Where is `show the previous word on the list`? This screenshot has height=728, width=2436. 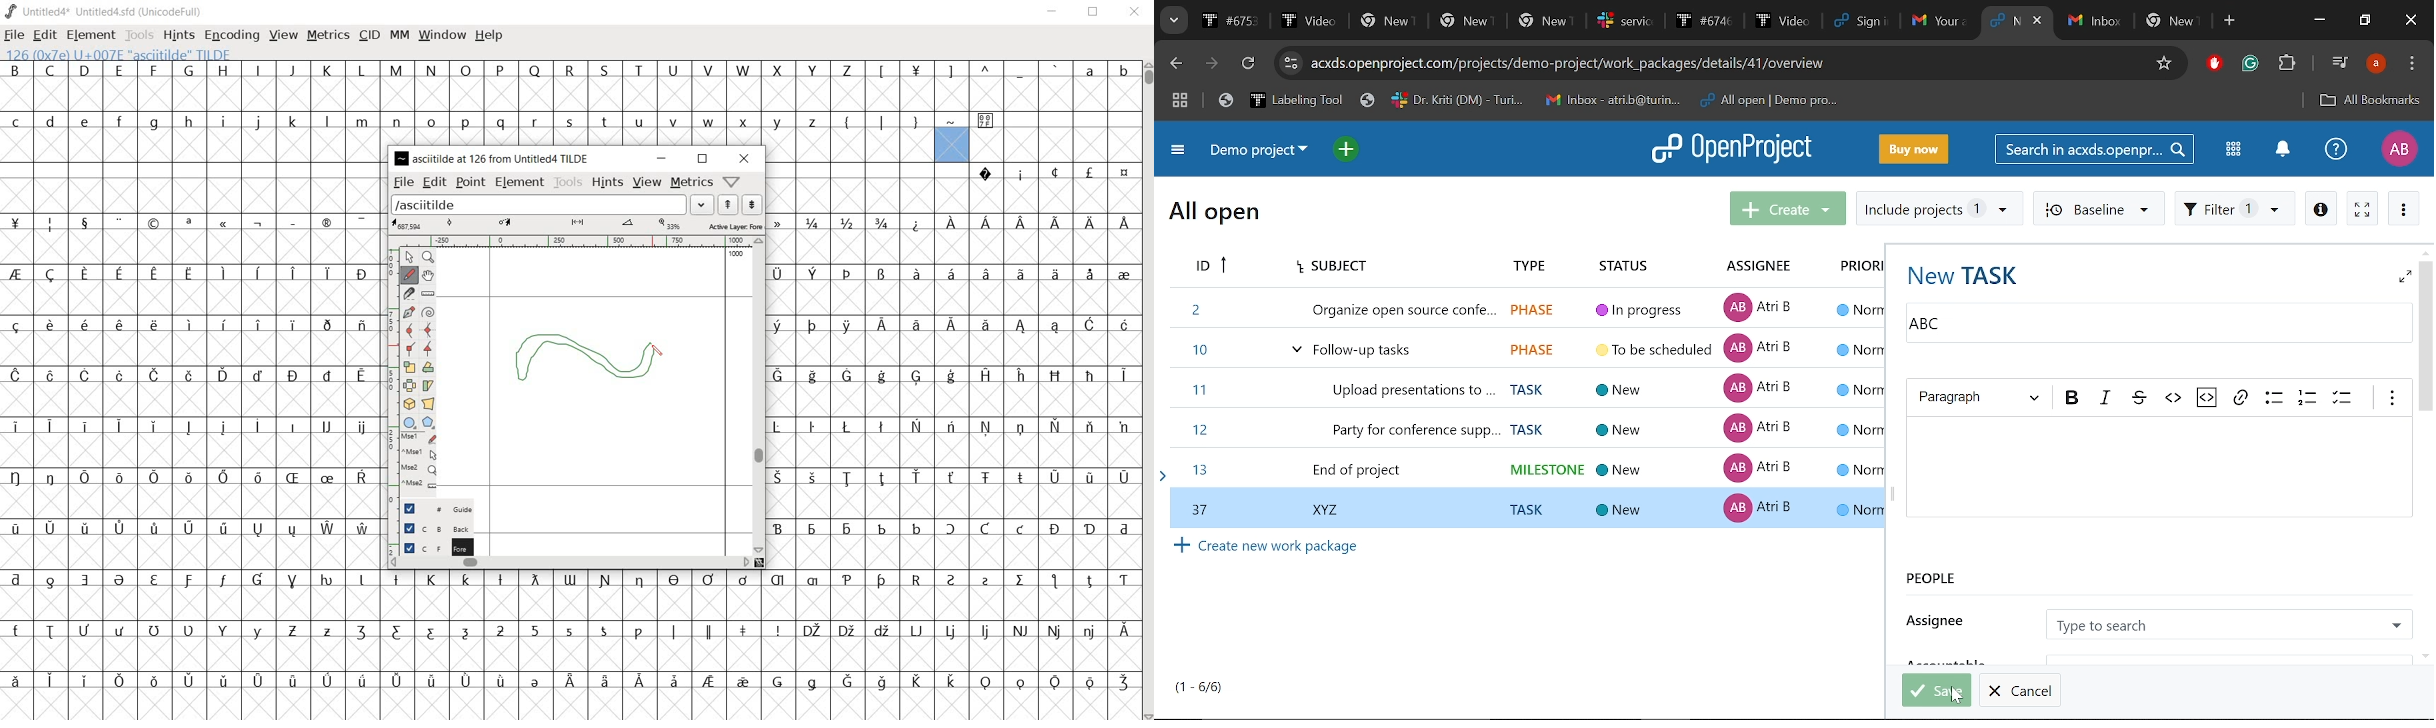
show the previous word on the list is located at coordinates (752, 204).